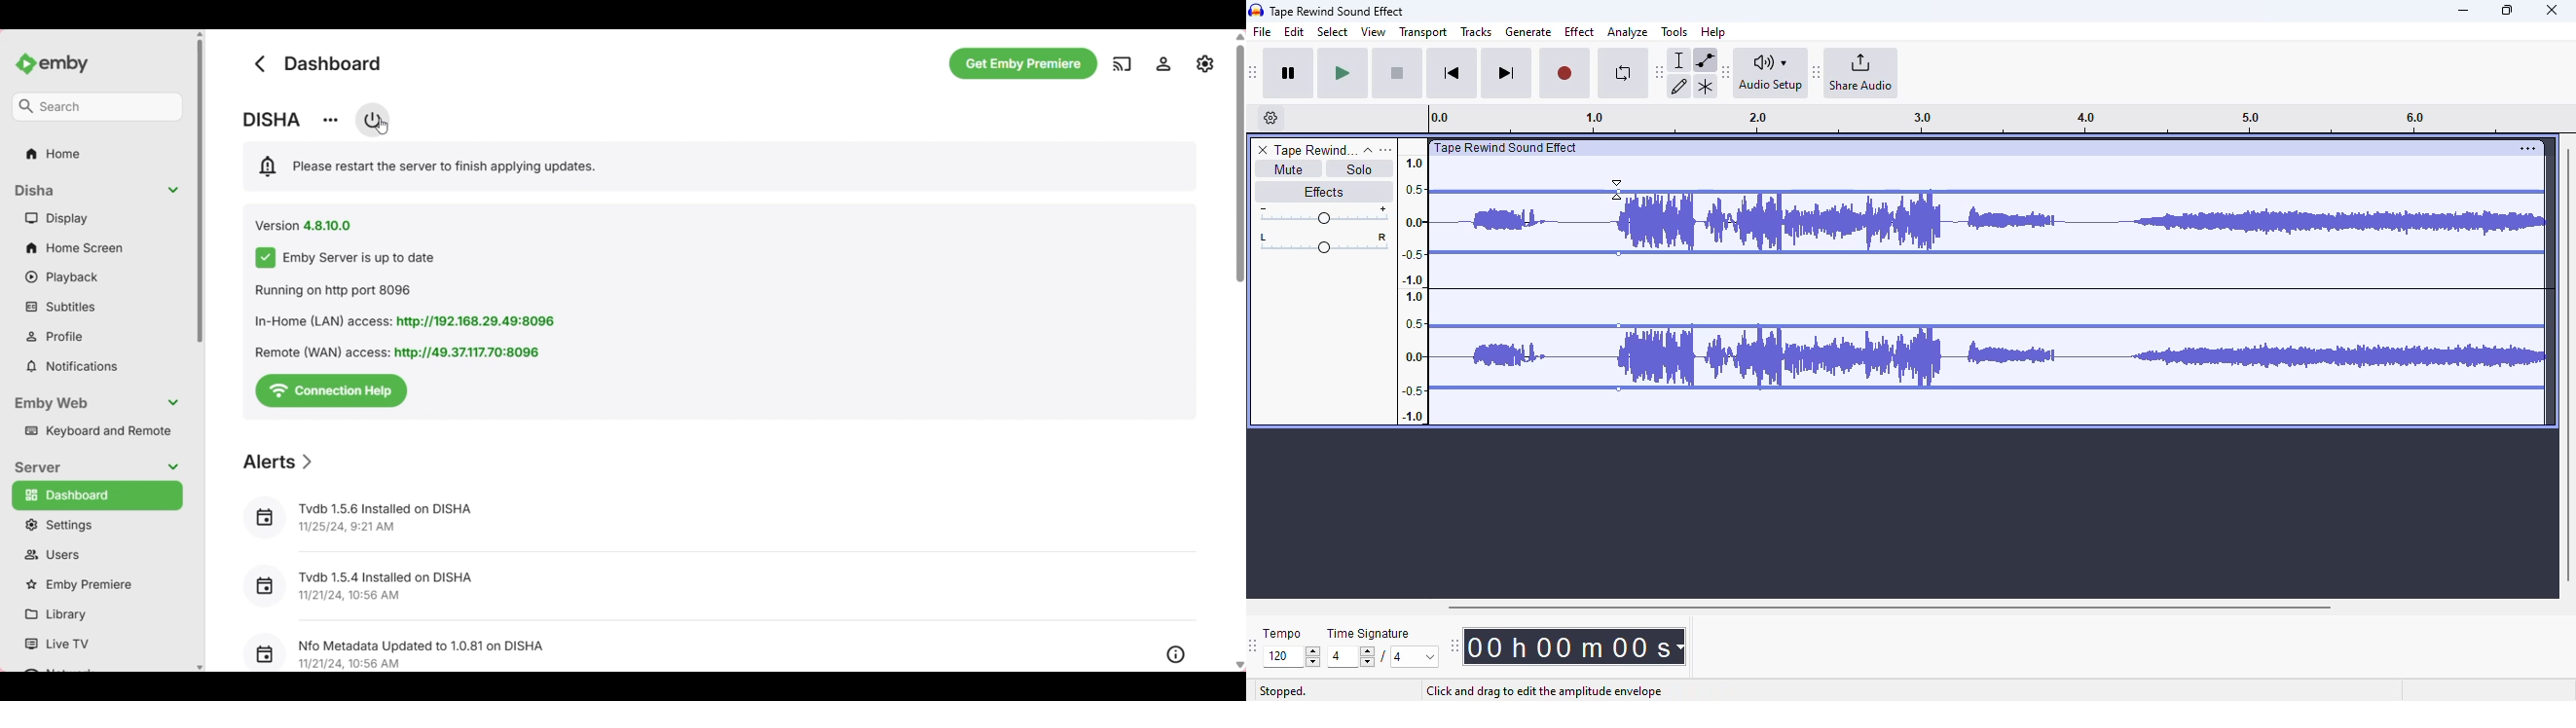 This screenshot has width=2576, height=728. Describe the element at coordinates (1295, 32) in the screenshot. I see `edit` at that location.